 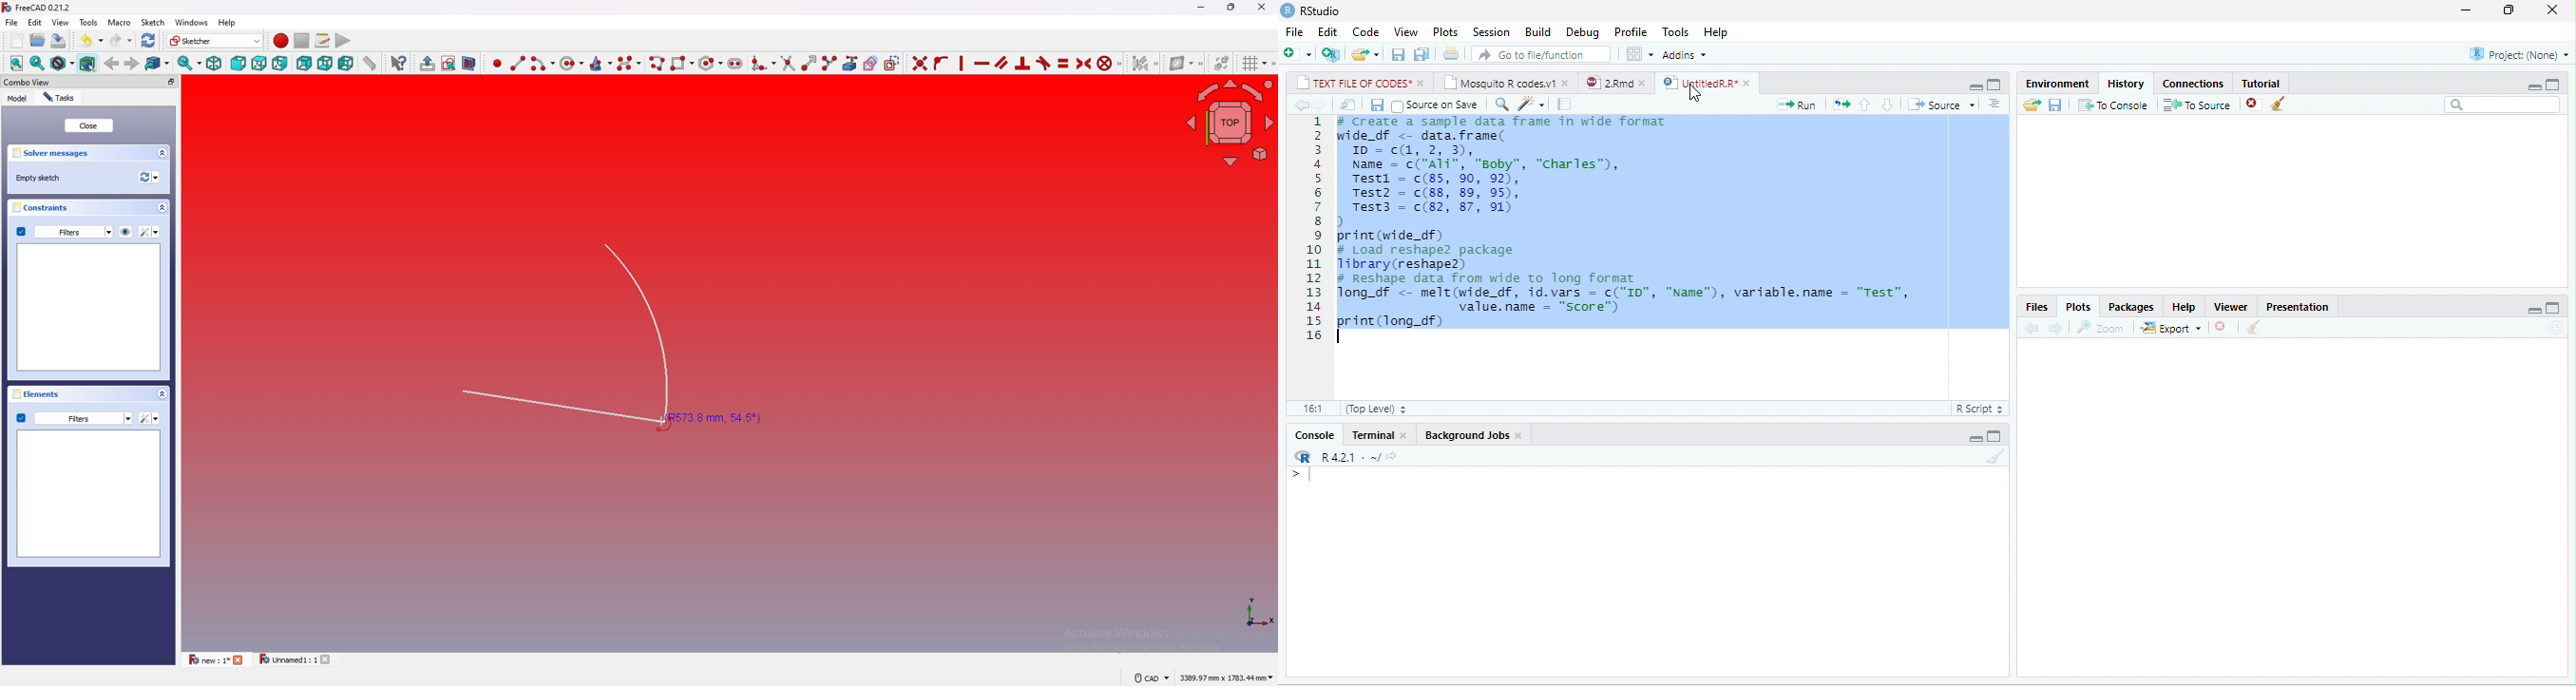 What do you see at coordinates (872, 63) in the screenshot?
I see `create carbon copy` at bounding box center [872, 63].